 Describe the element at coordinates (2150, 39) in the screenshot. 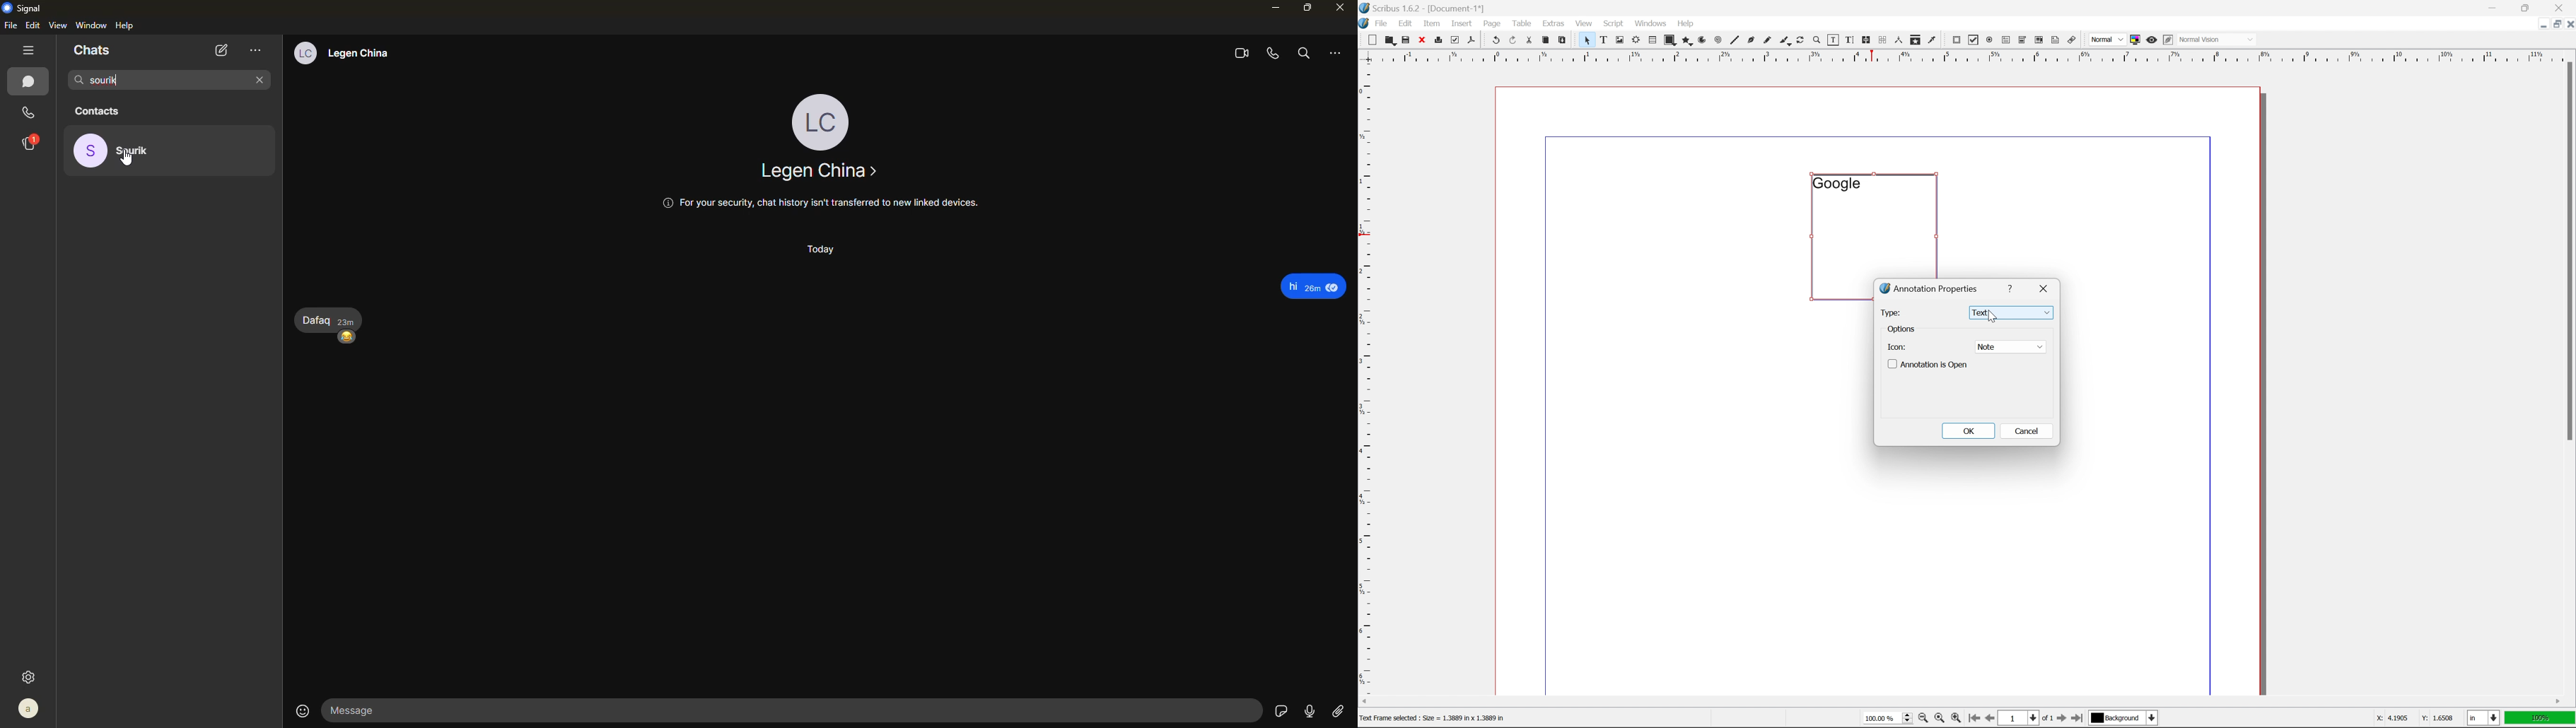

I see `preview mode` at that location.